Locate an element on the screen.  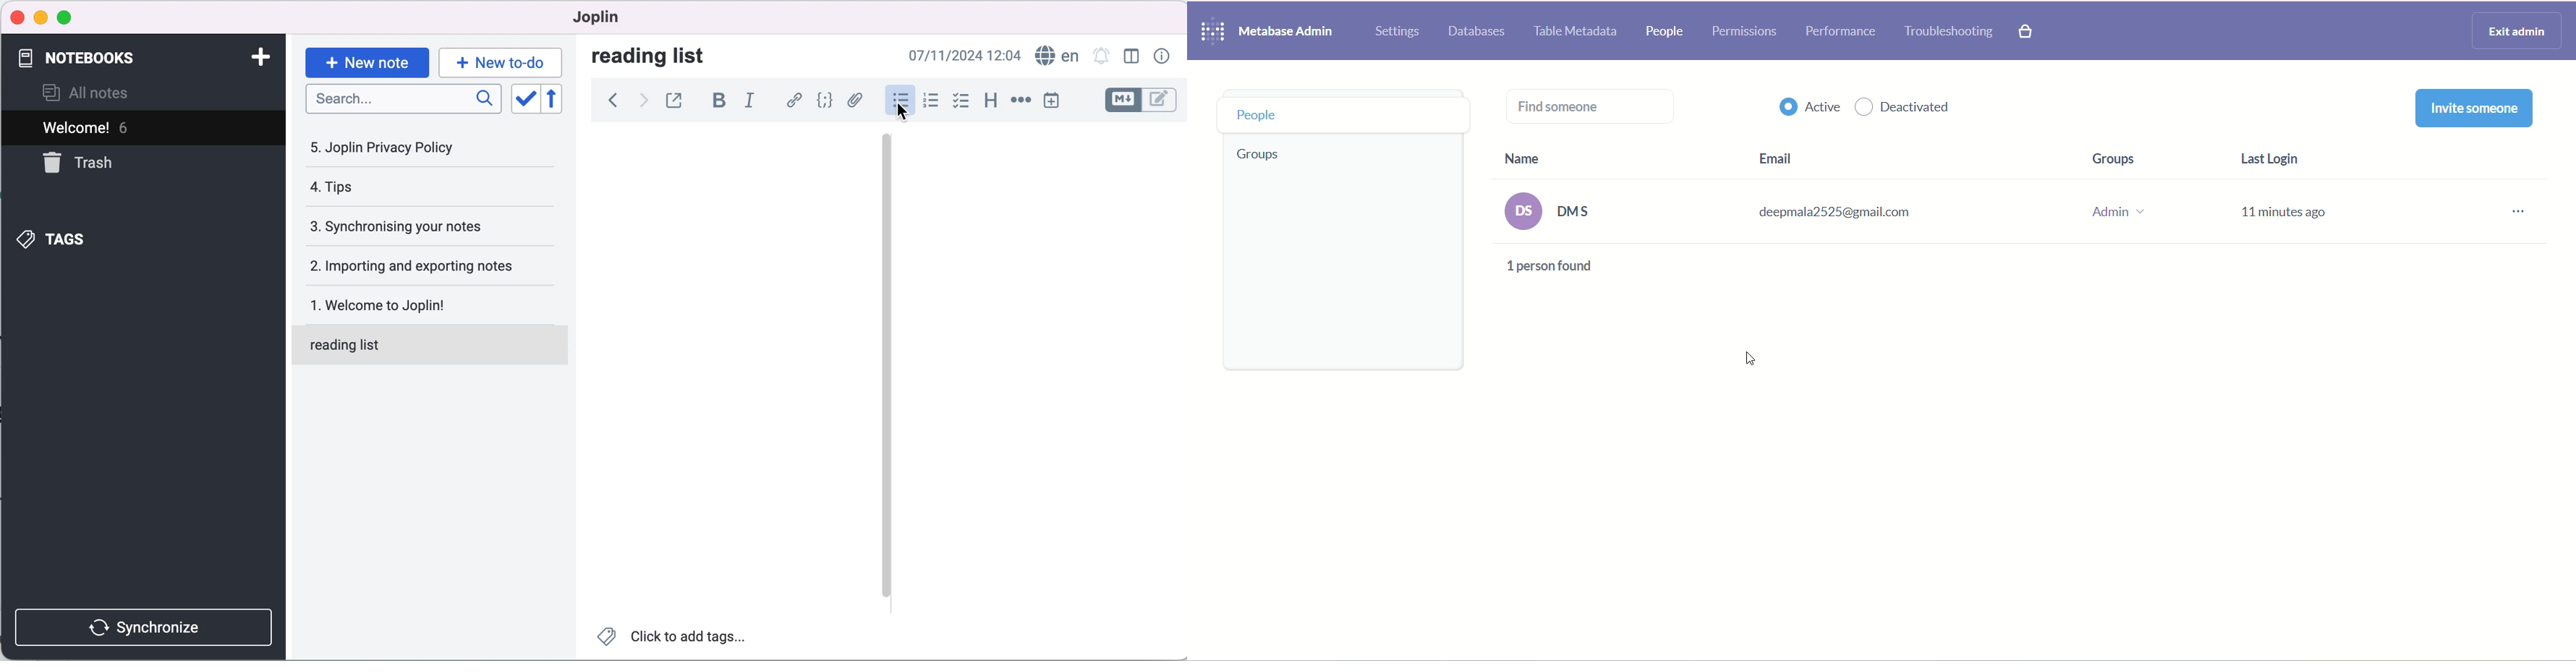
trash is located at coordinates (91, 168).